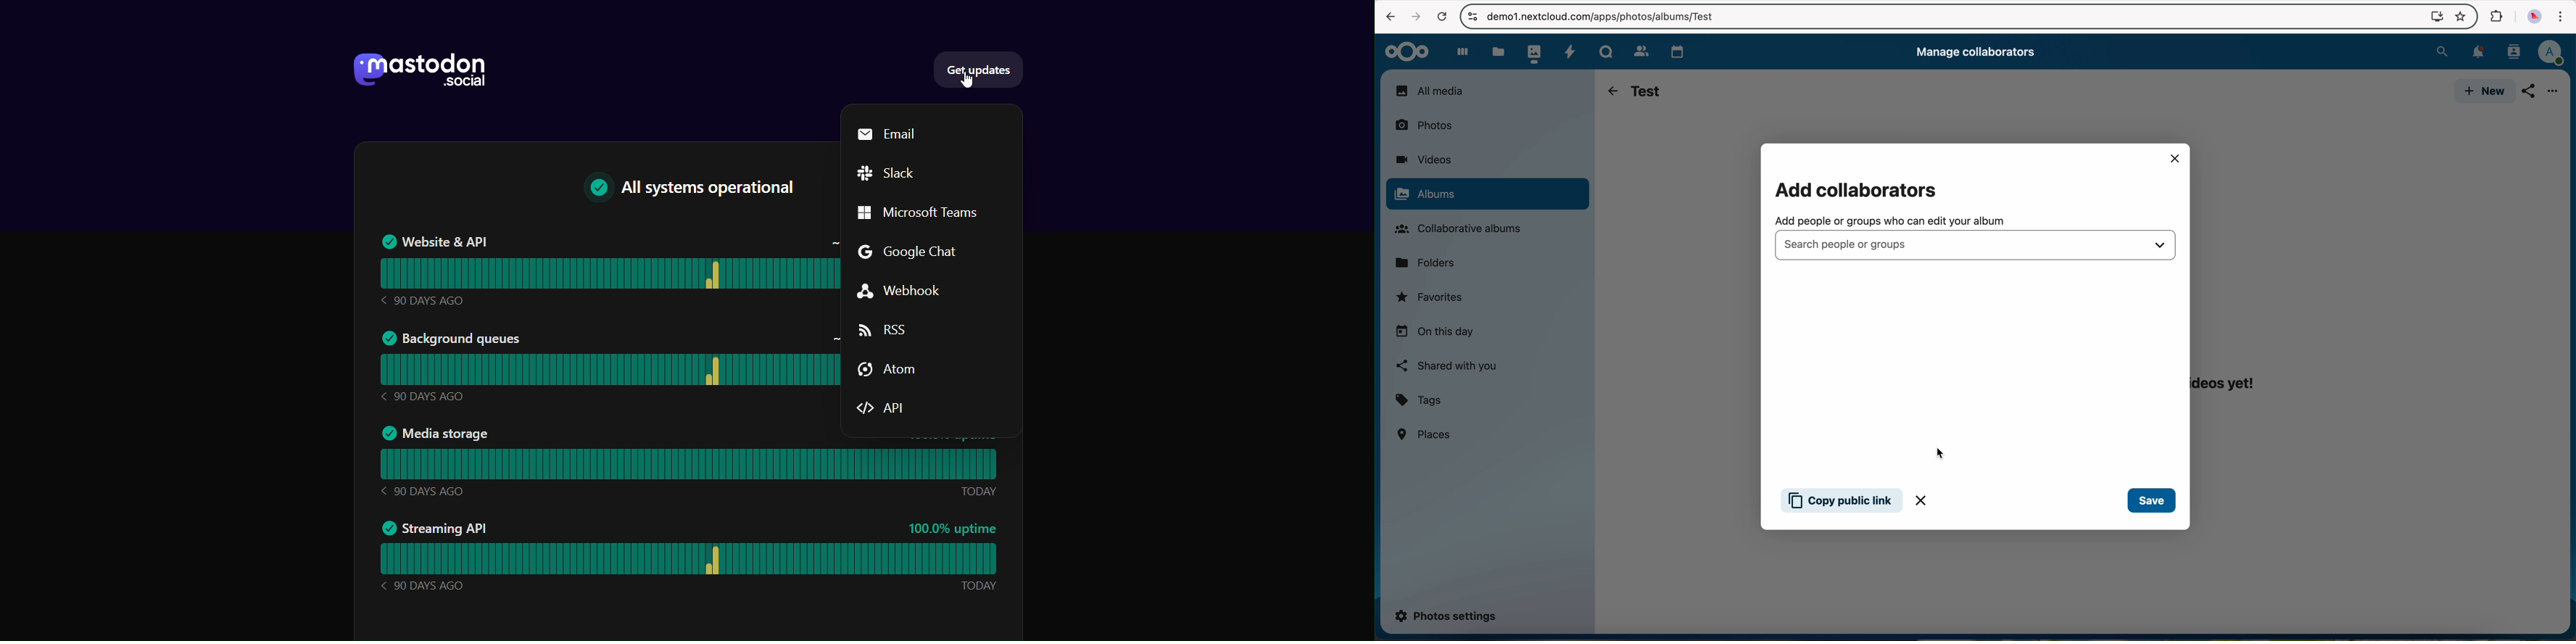 Image resolution: width=2576 pixels, height=644 pixels. I want to click on save button, so click(2152, 500).